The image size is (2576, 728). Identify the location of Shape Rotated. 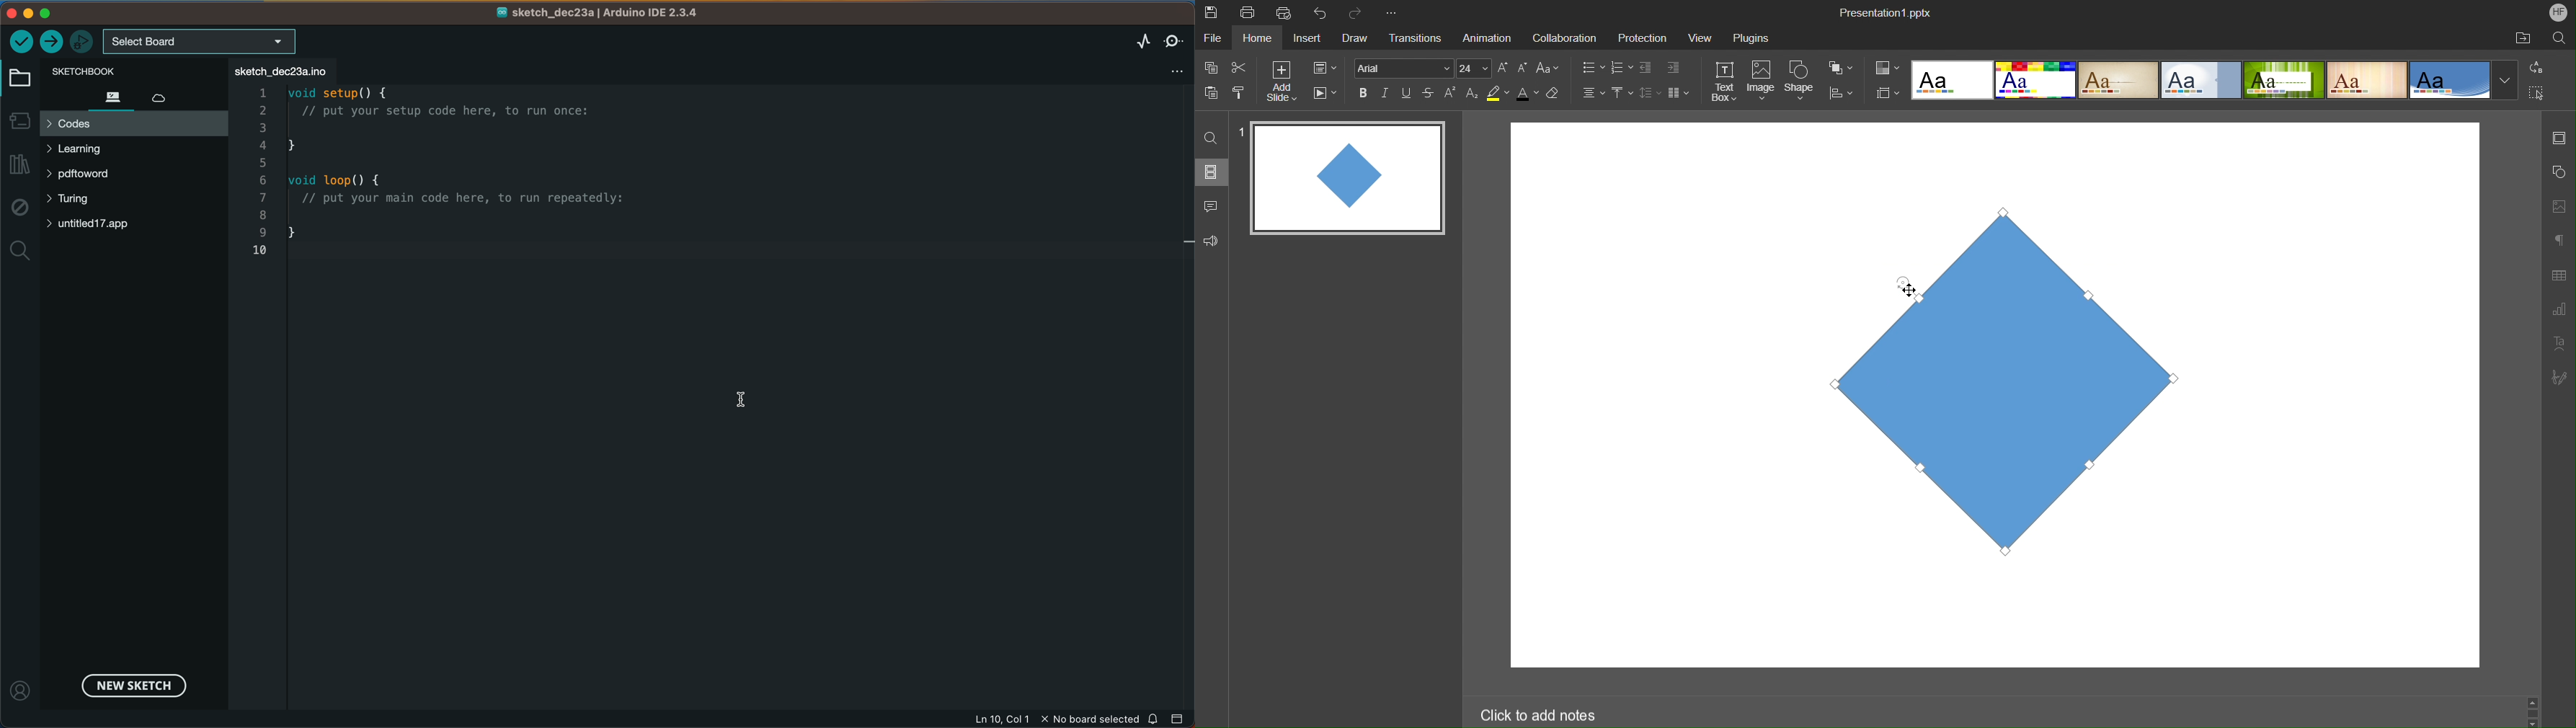
(2003, 382).